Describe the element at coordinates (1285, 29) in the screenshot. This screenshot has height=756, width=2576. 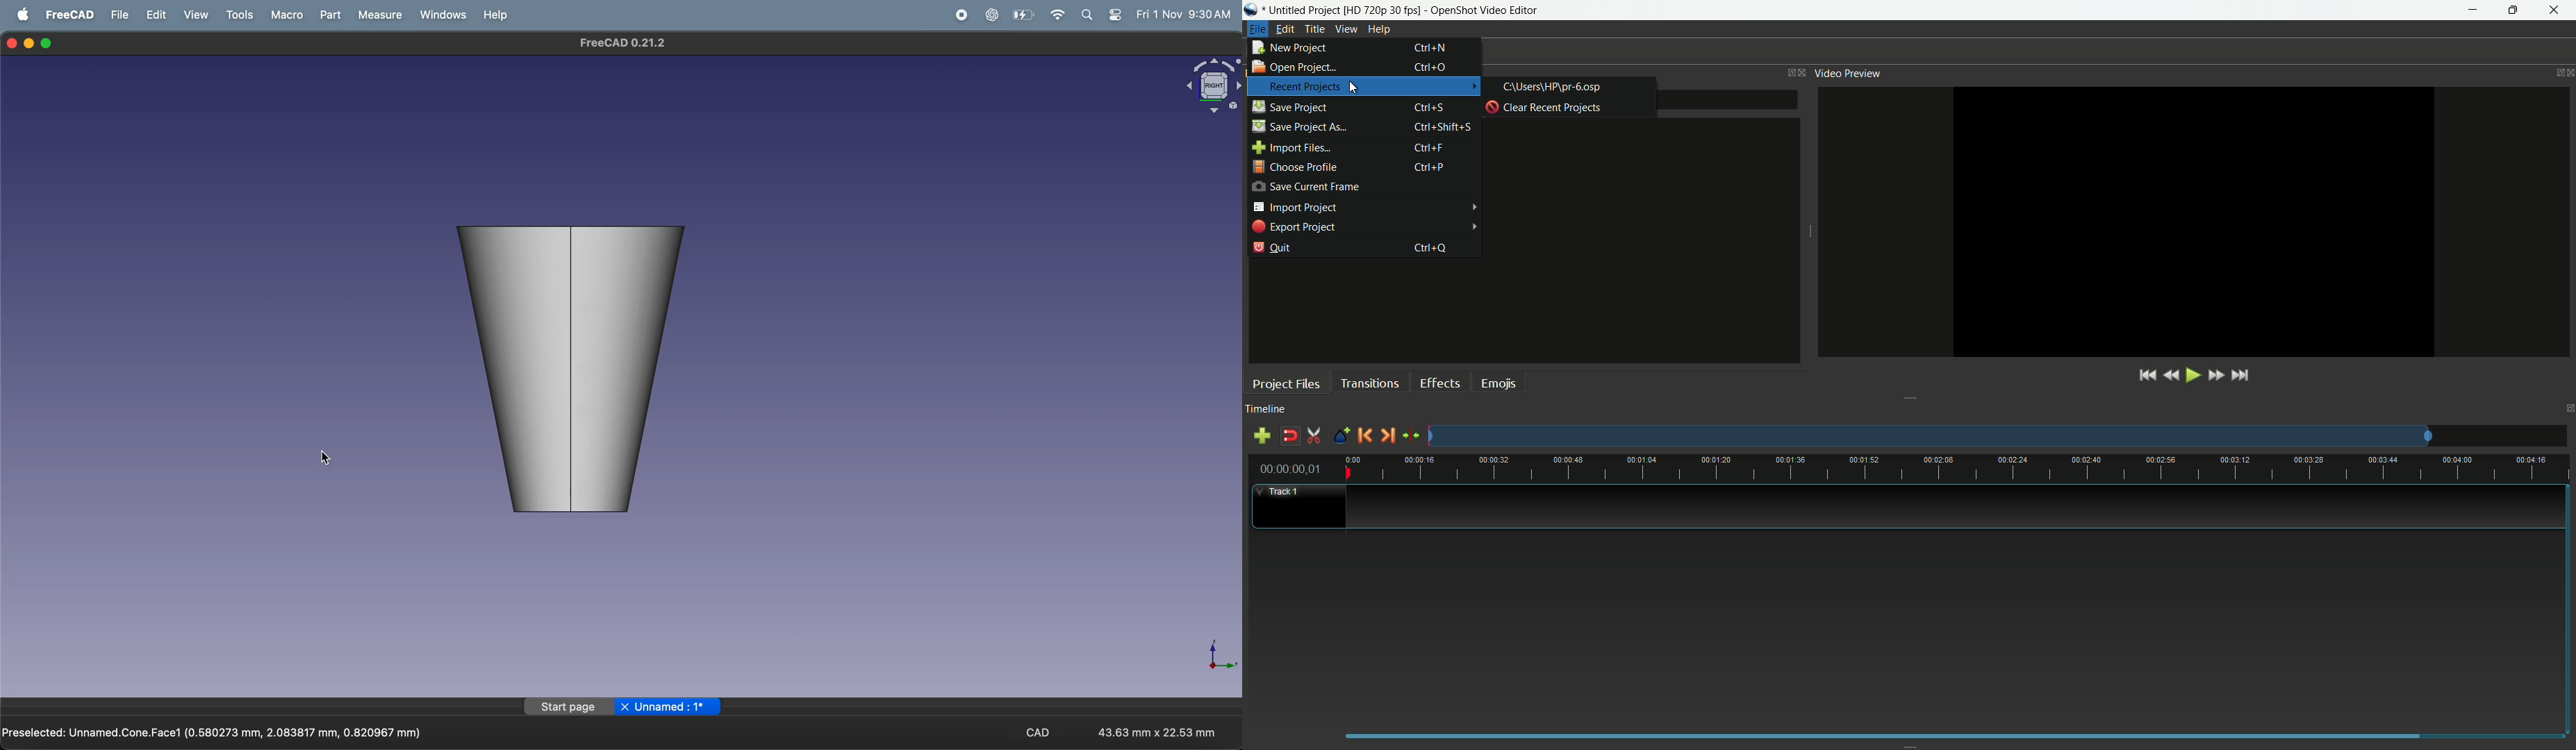
I see `Edit` at that location.